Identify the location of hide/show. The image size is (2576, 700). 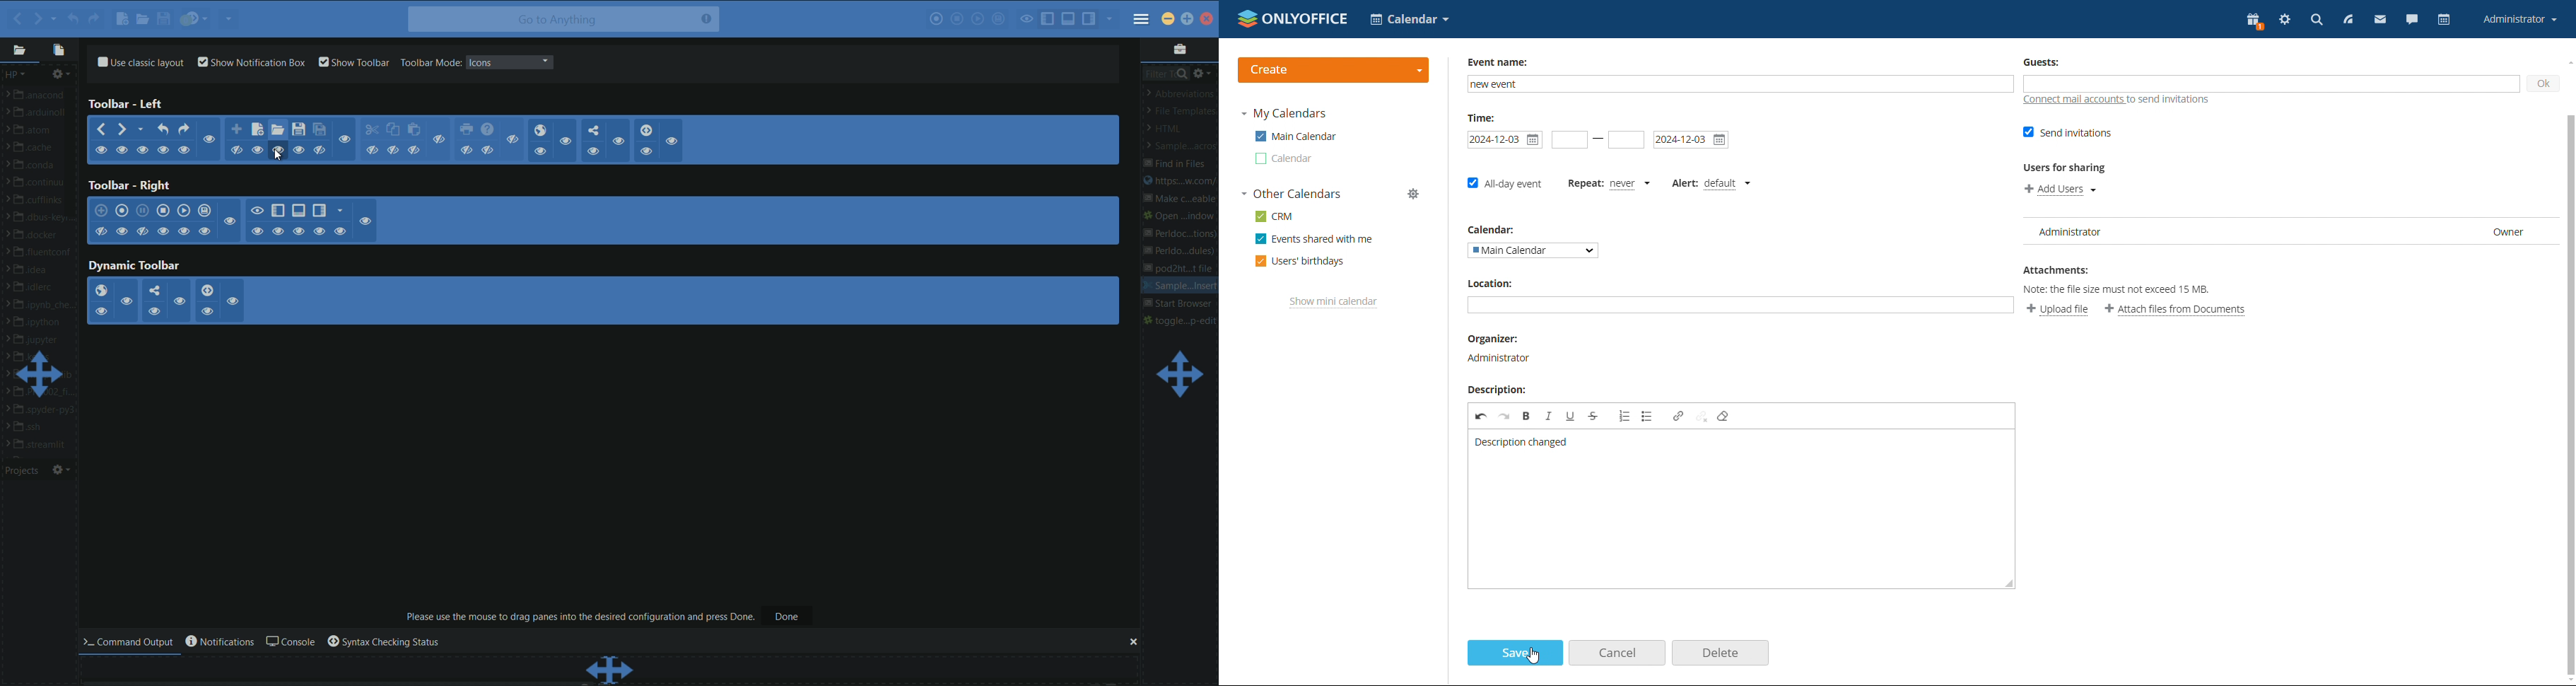
(121, 231).